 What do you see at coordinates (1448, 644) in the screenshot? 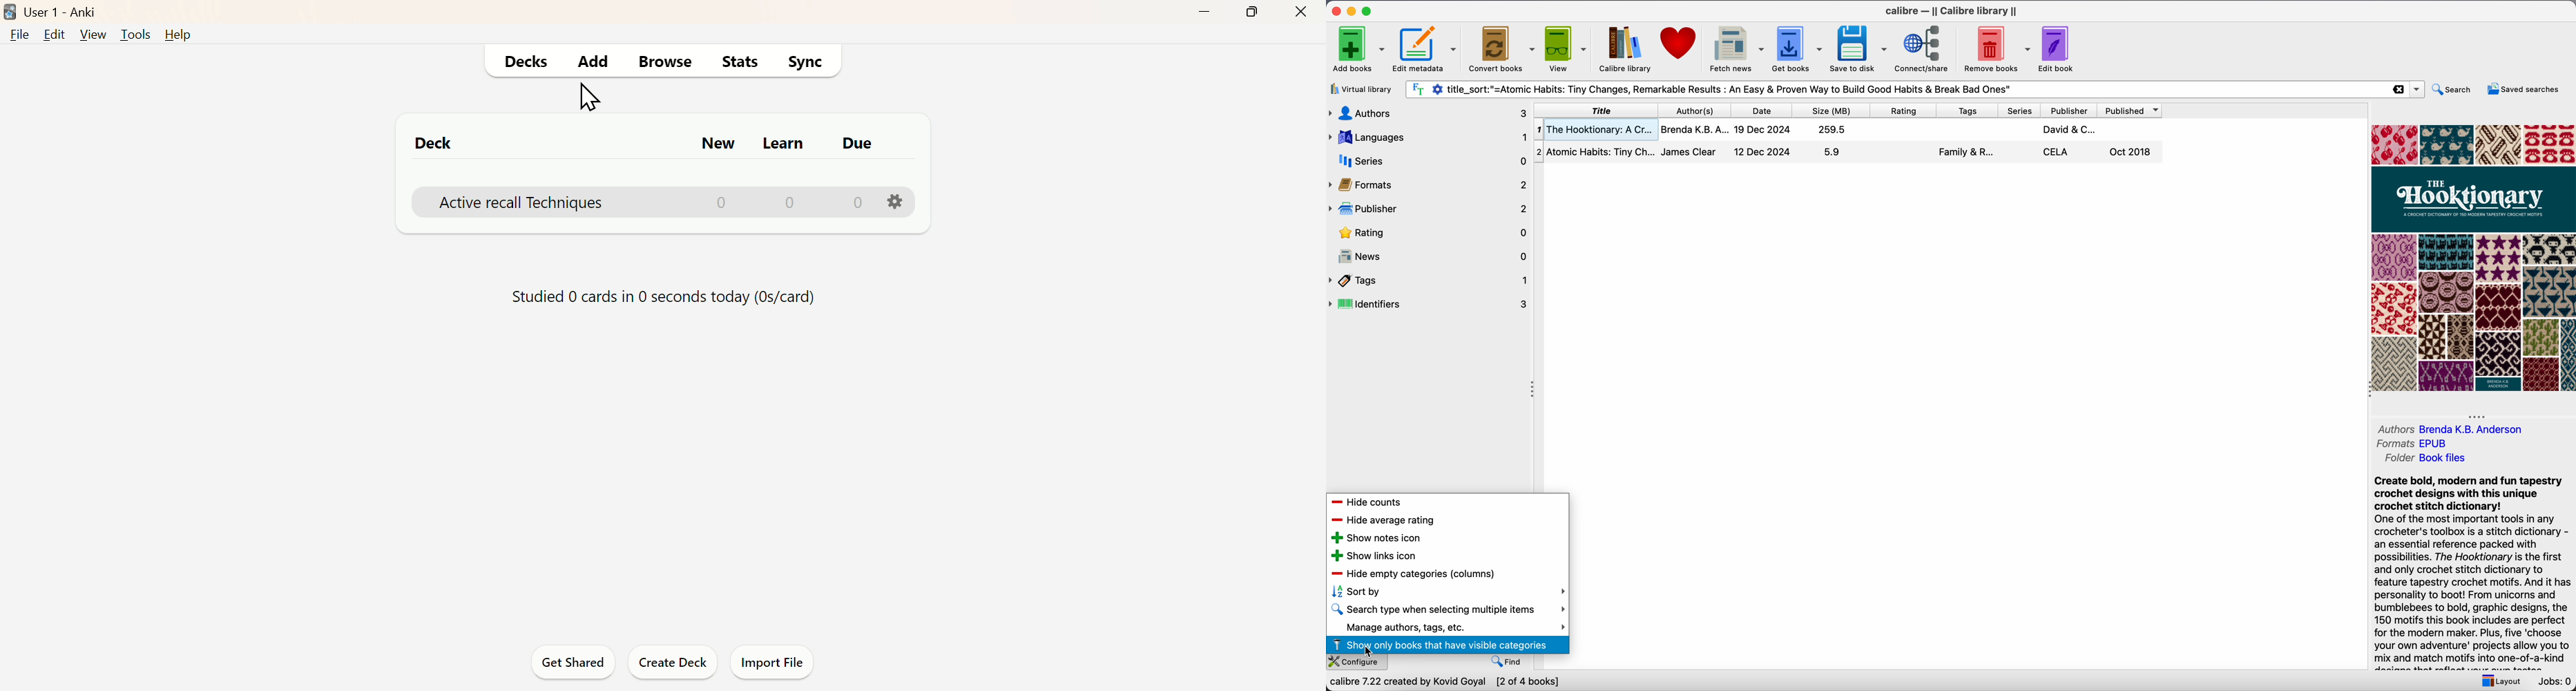
I see `click on show only books that have visible categories` at bounding box center [1448, 644].